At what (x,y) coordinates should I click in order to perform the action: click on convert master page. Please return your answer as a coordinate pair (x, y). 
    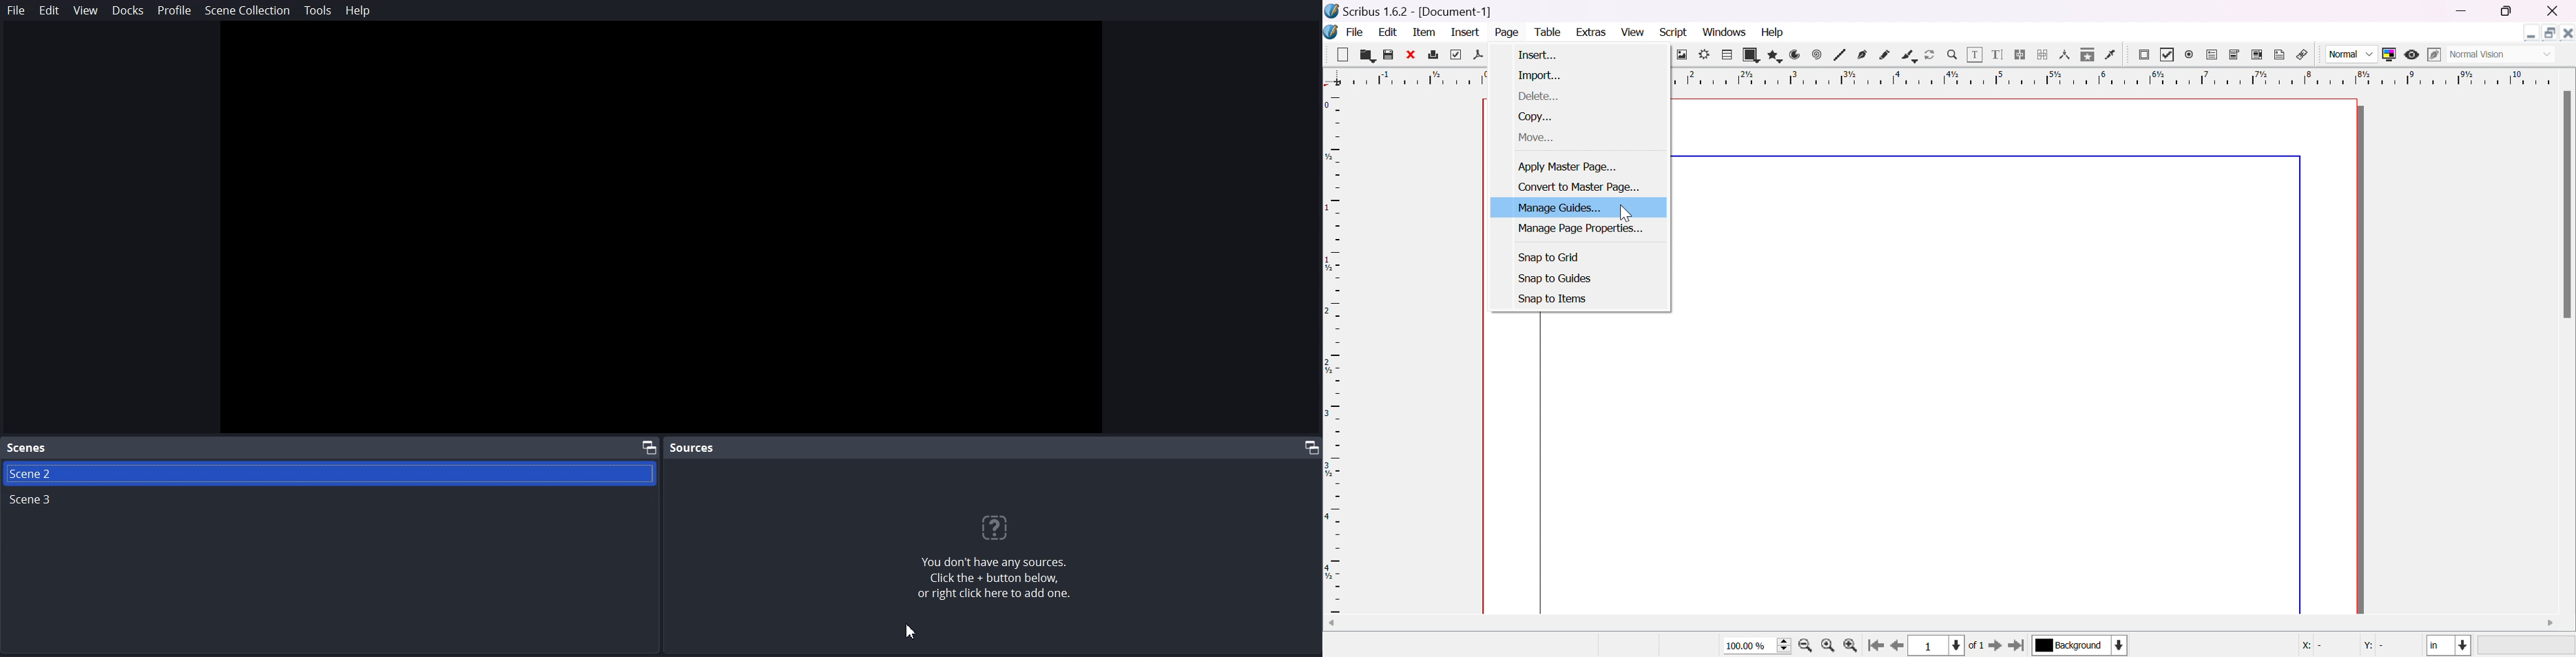
    Looking at the image, I should click on (1580, 187).